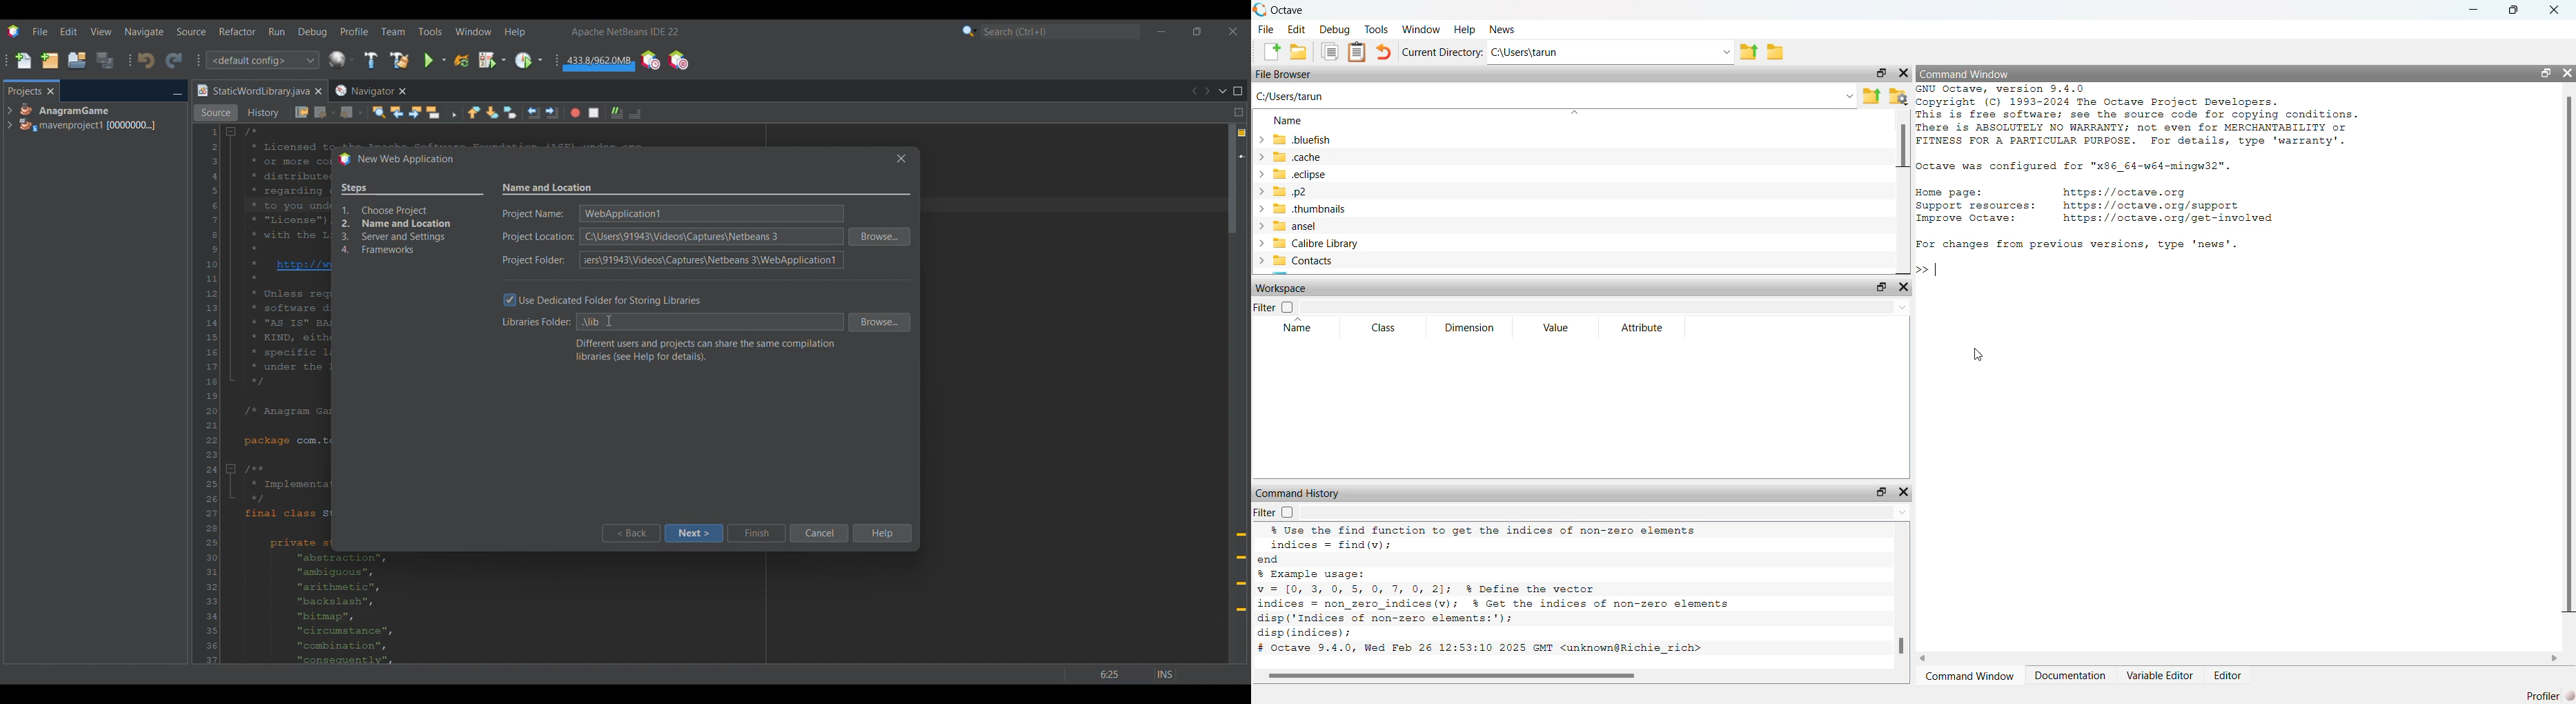  Describe the element at coordinates (693, 533) in the screenshot. I see `Next highlighted by cursor` at that location.